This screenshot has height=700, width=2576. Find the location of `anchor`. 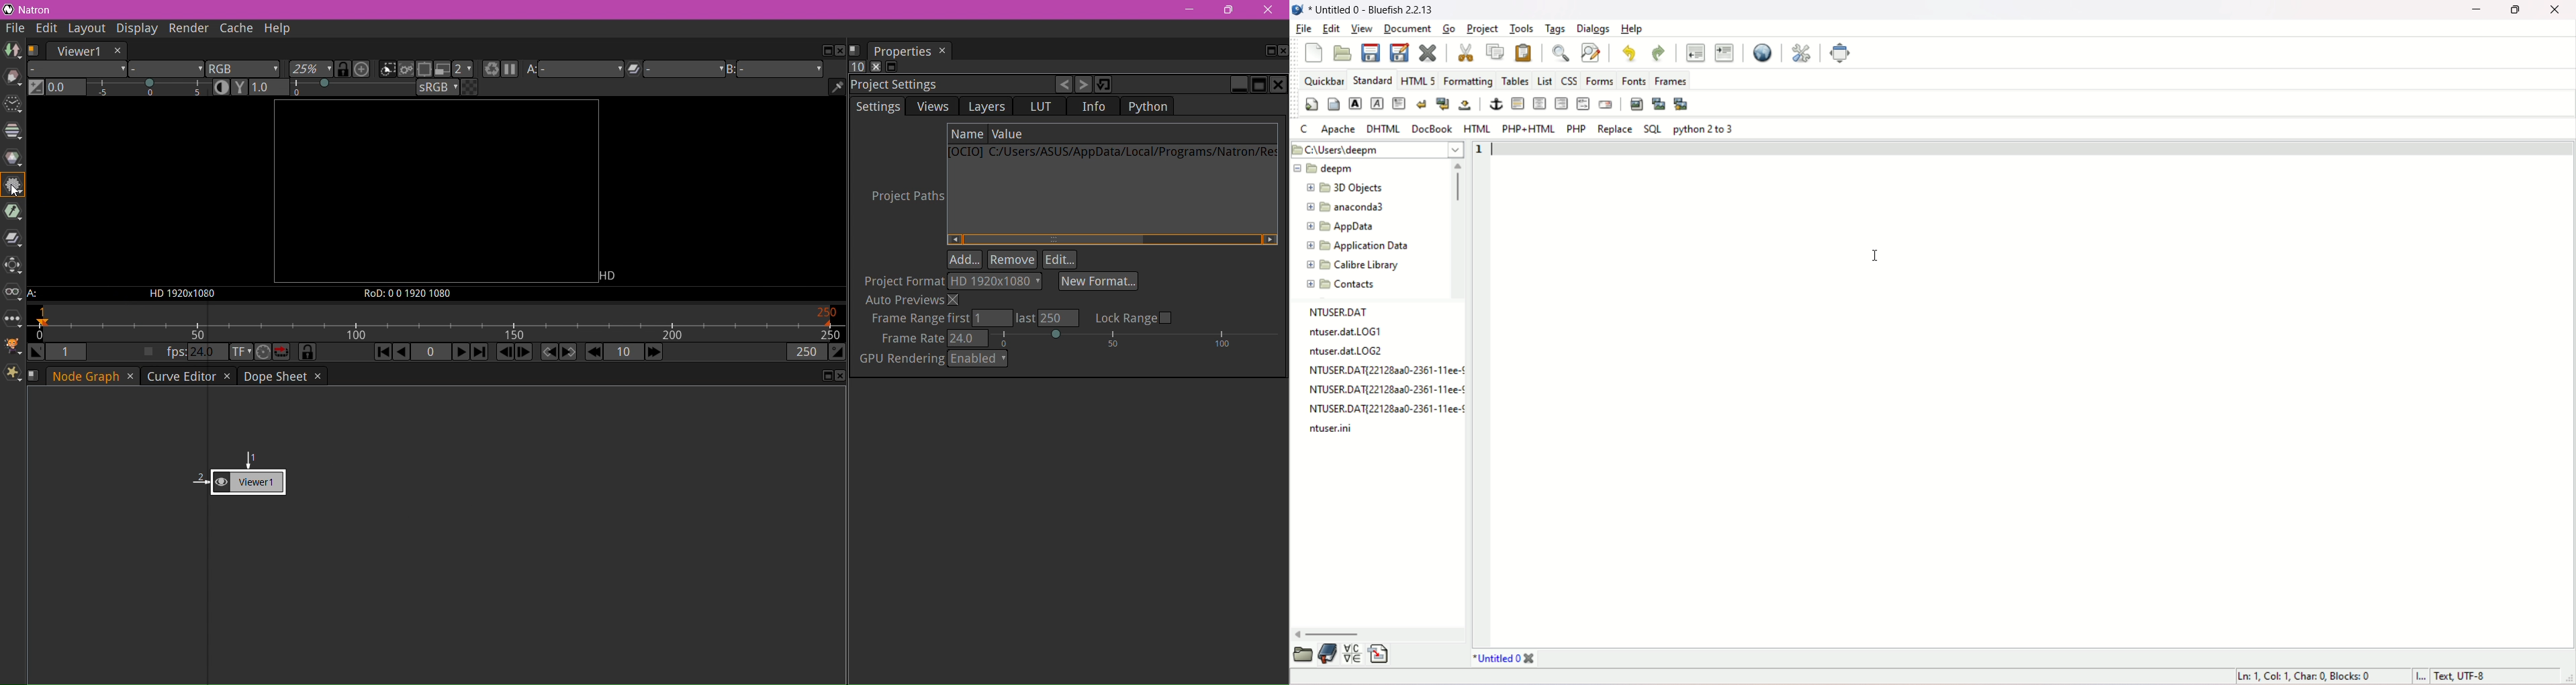

anchor is located at coordinates (1495, 104).